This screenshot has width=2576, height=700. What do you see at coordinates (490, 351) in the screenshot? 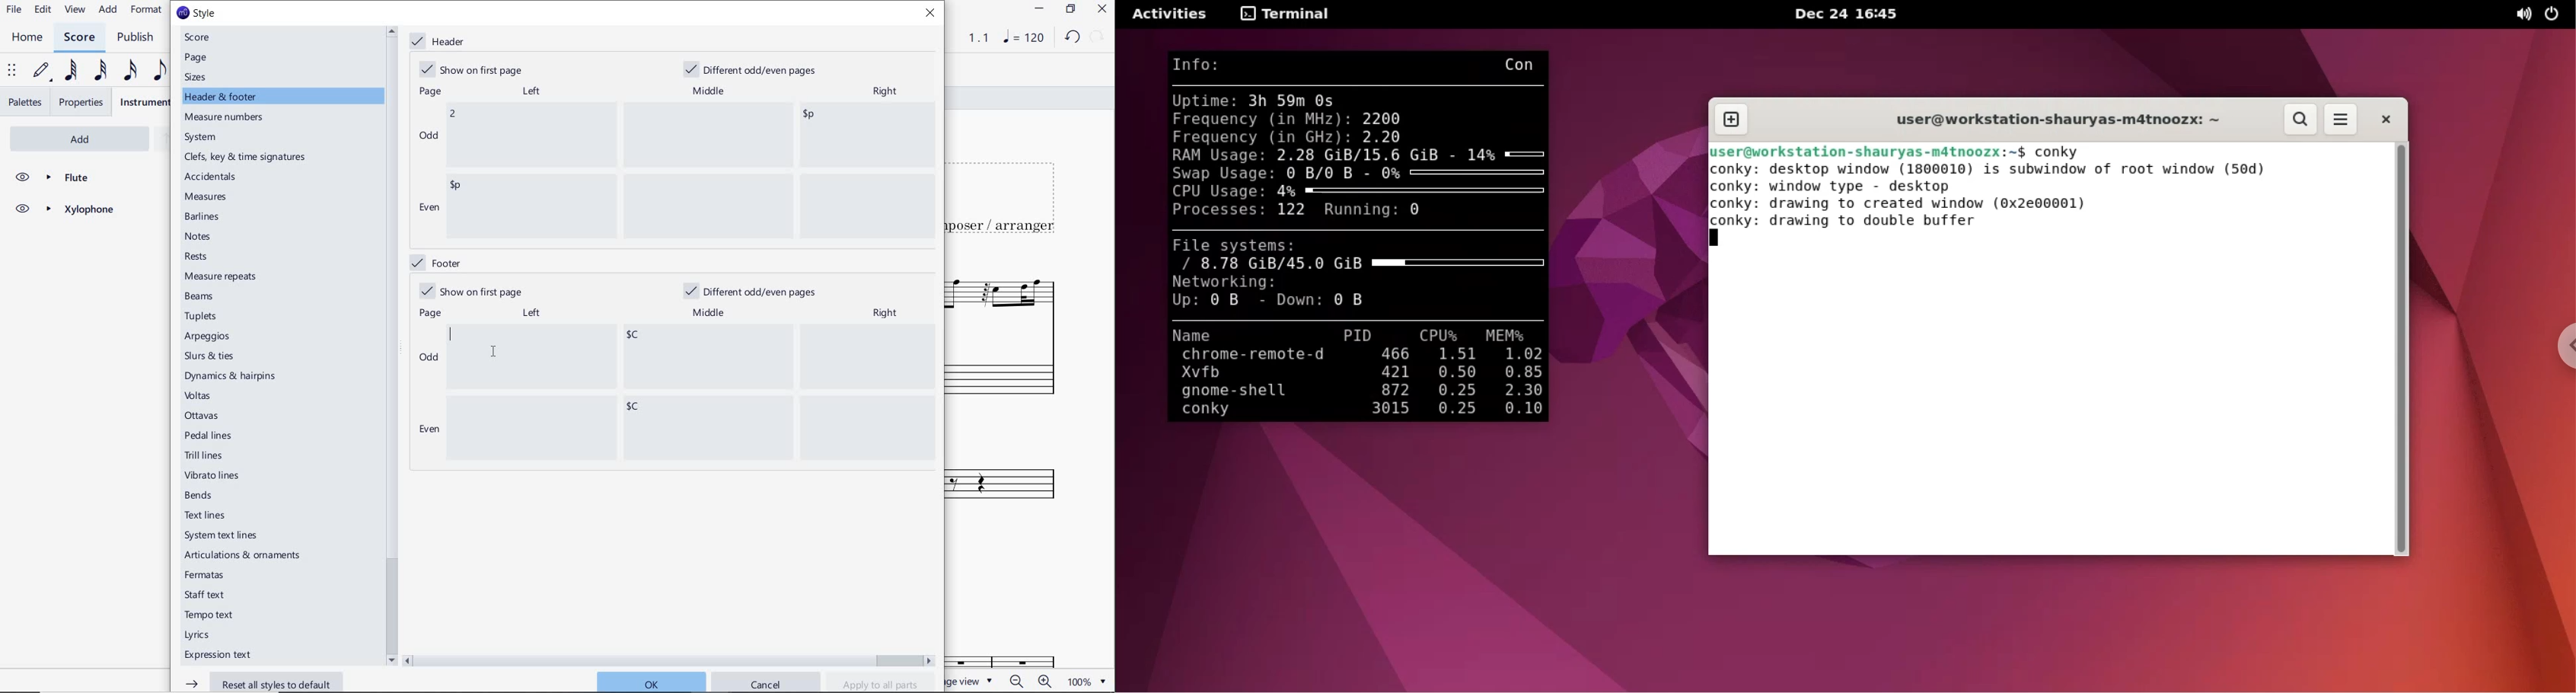
I see `cursor` at bounding box center [490, 351].